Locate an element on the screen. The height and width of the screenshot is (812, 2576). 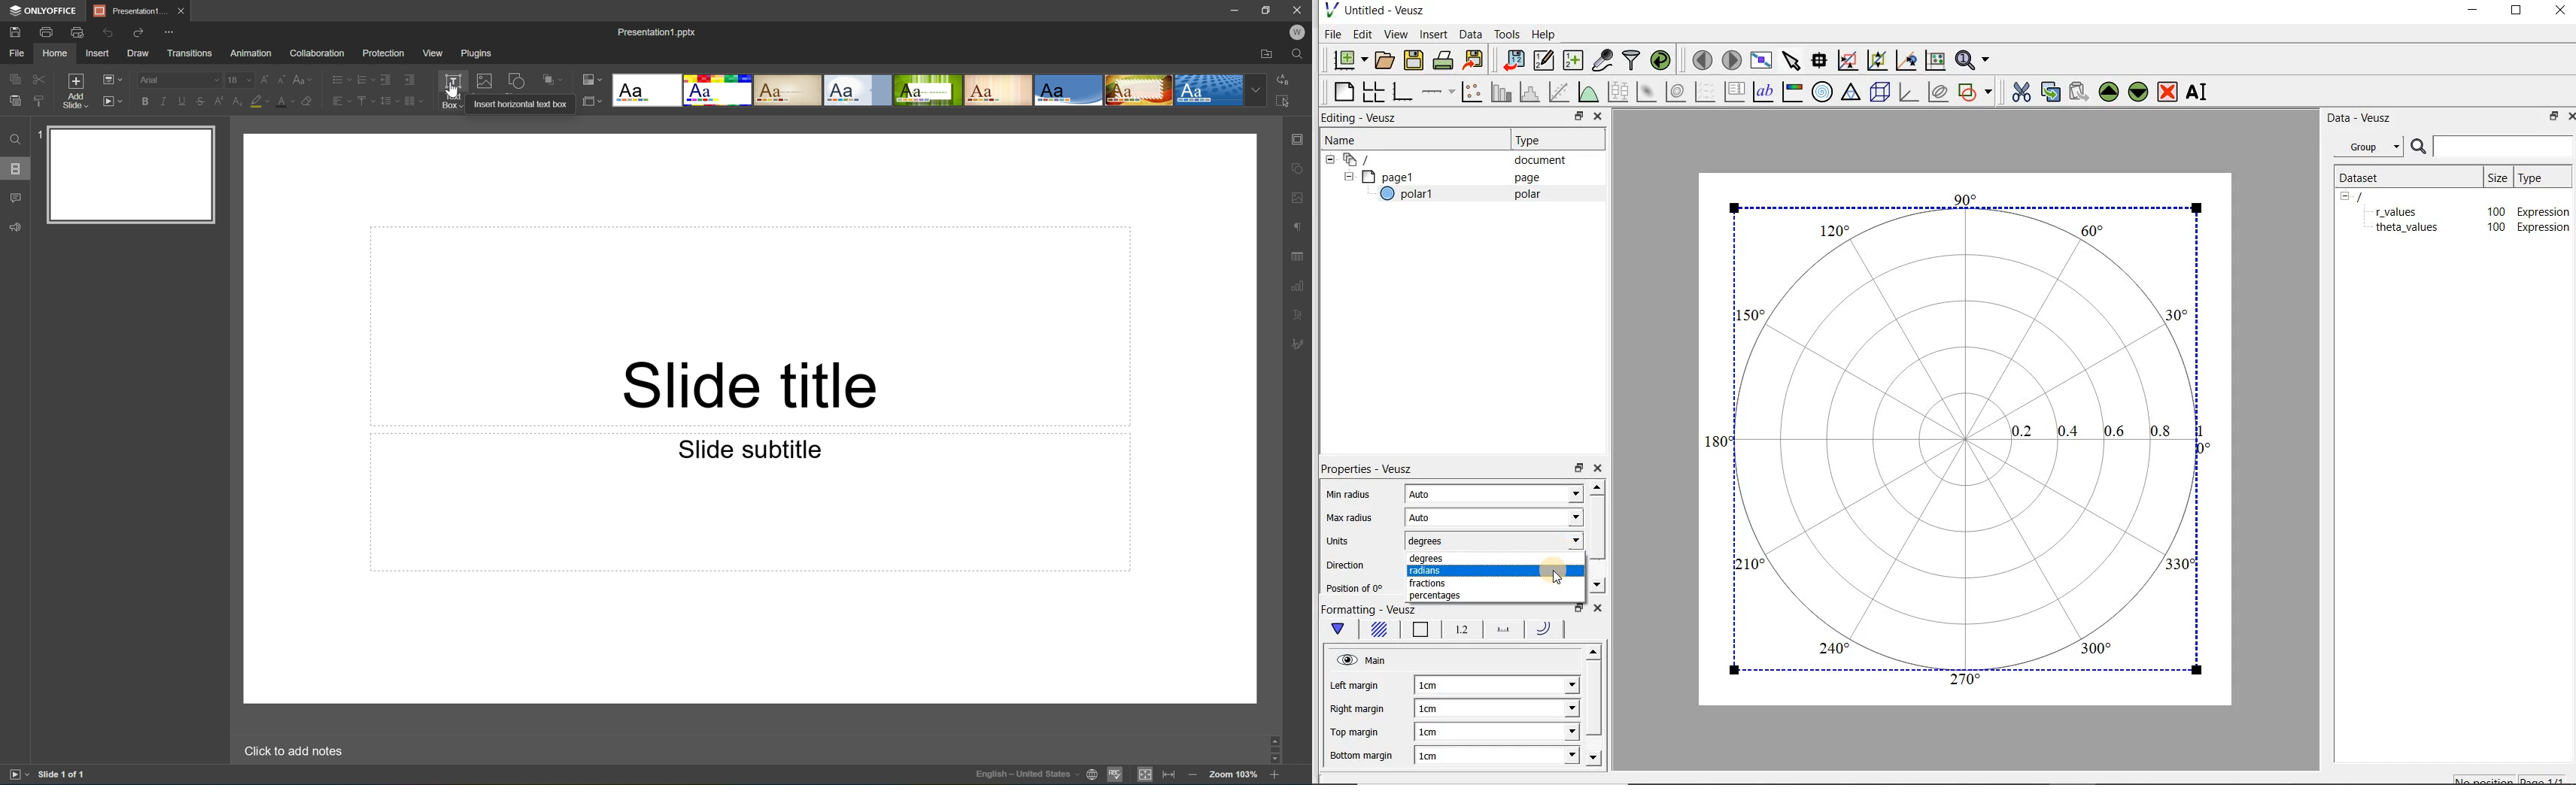
Auto is located at coordinates (1439, 496).